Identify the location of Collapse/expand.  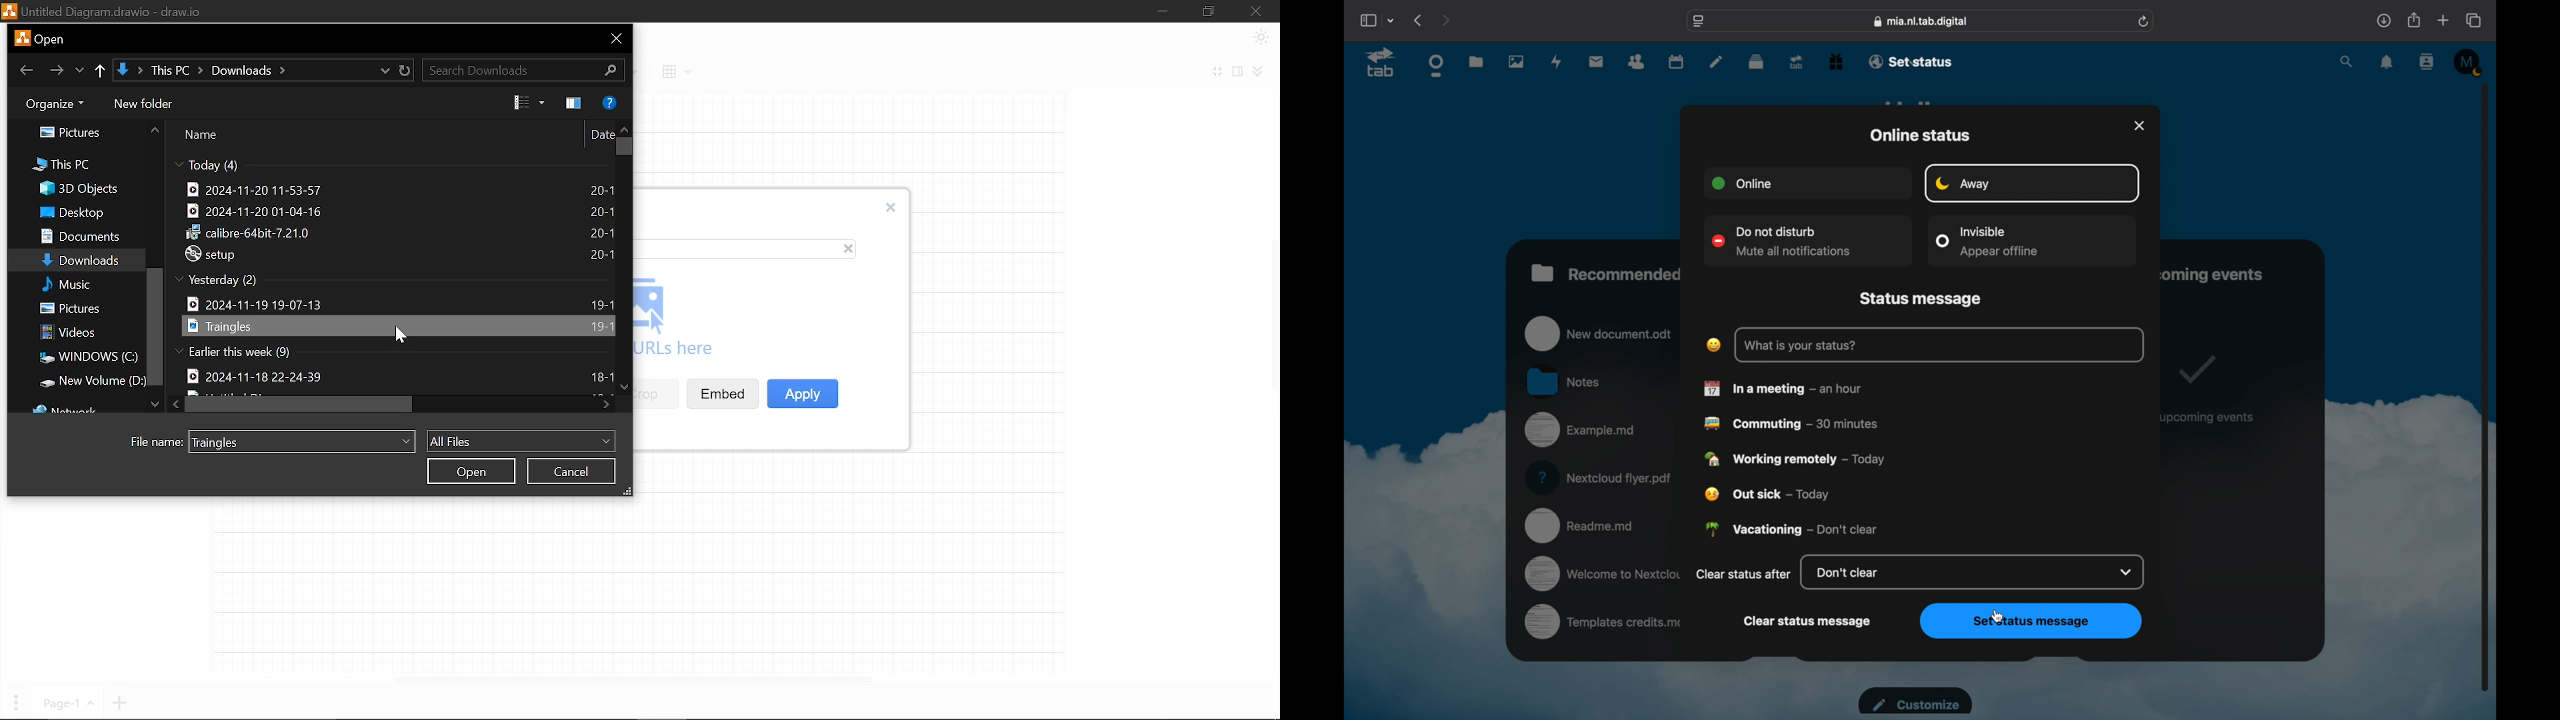
(1261, 73).